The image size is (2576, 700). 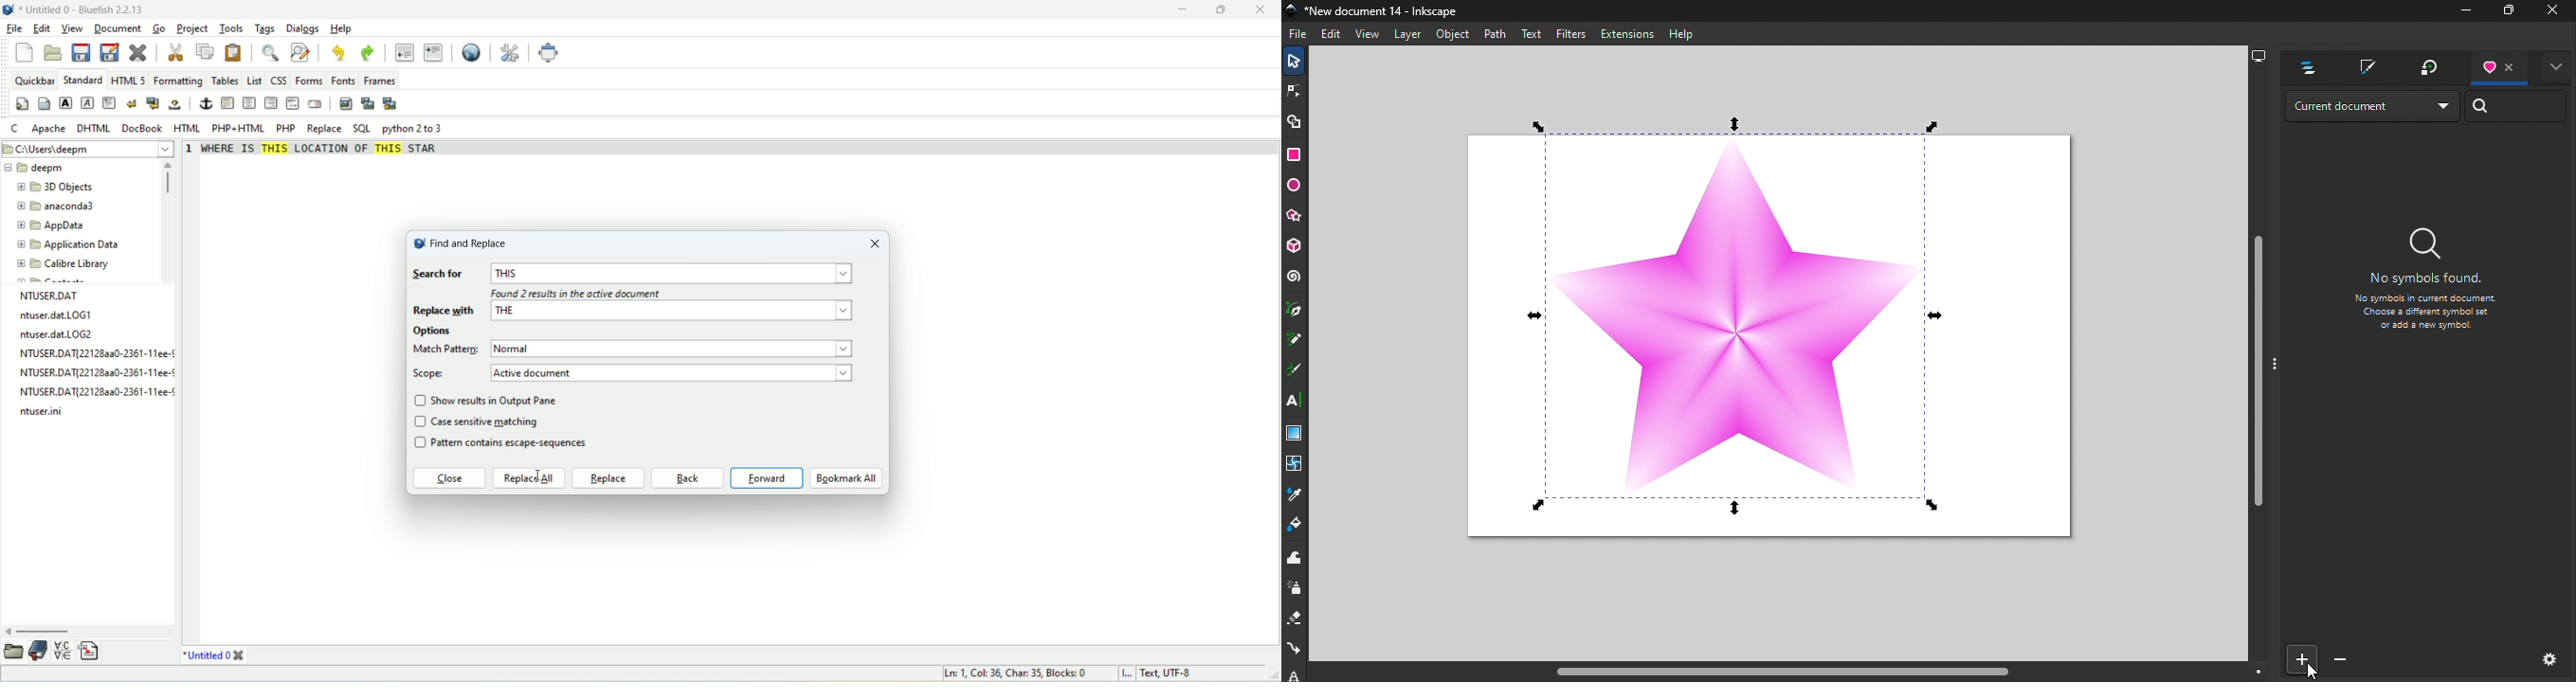 What do you see at coordinates (420, 423) in the screenshot?
I see `checkbox` at bounding box center [420, 423].